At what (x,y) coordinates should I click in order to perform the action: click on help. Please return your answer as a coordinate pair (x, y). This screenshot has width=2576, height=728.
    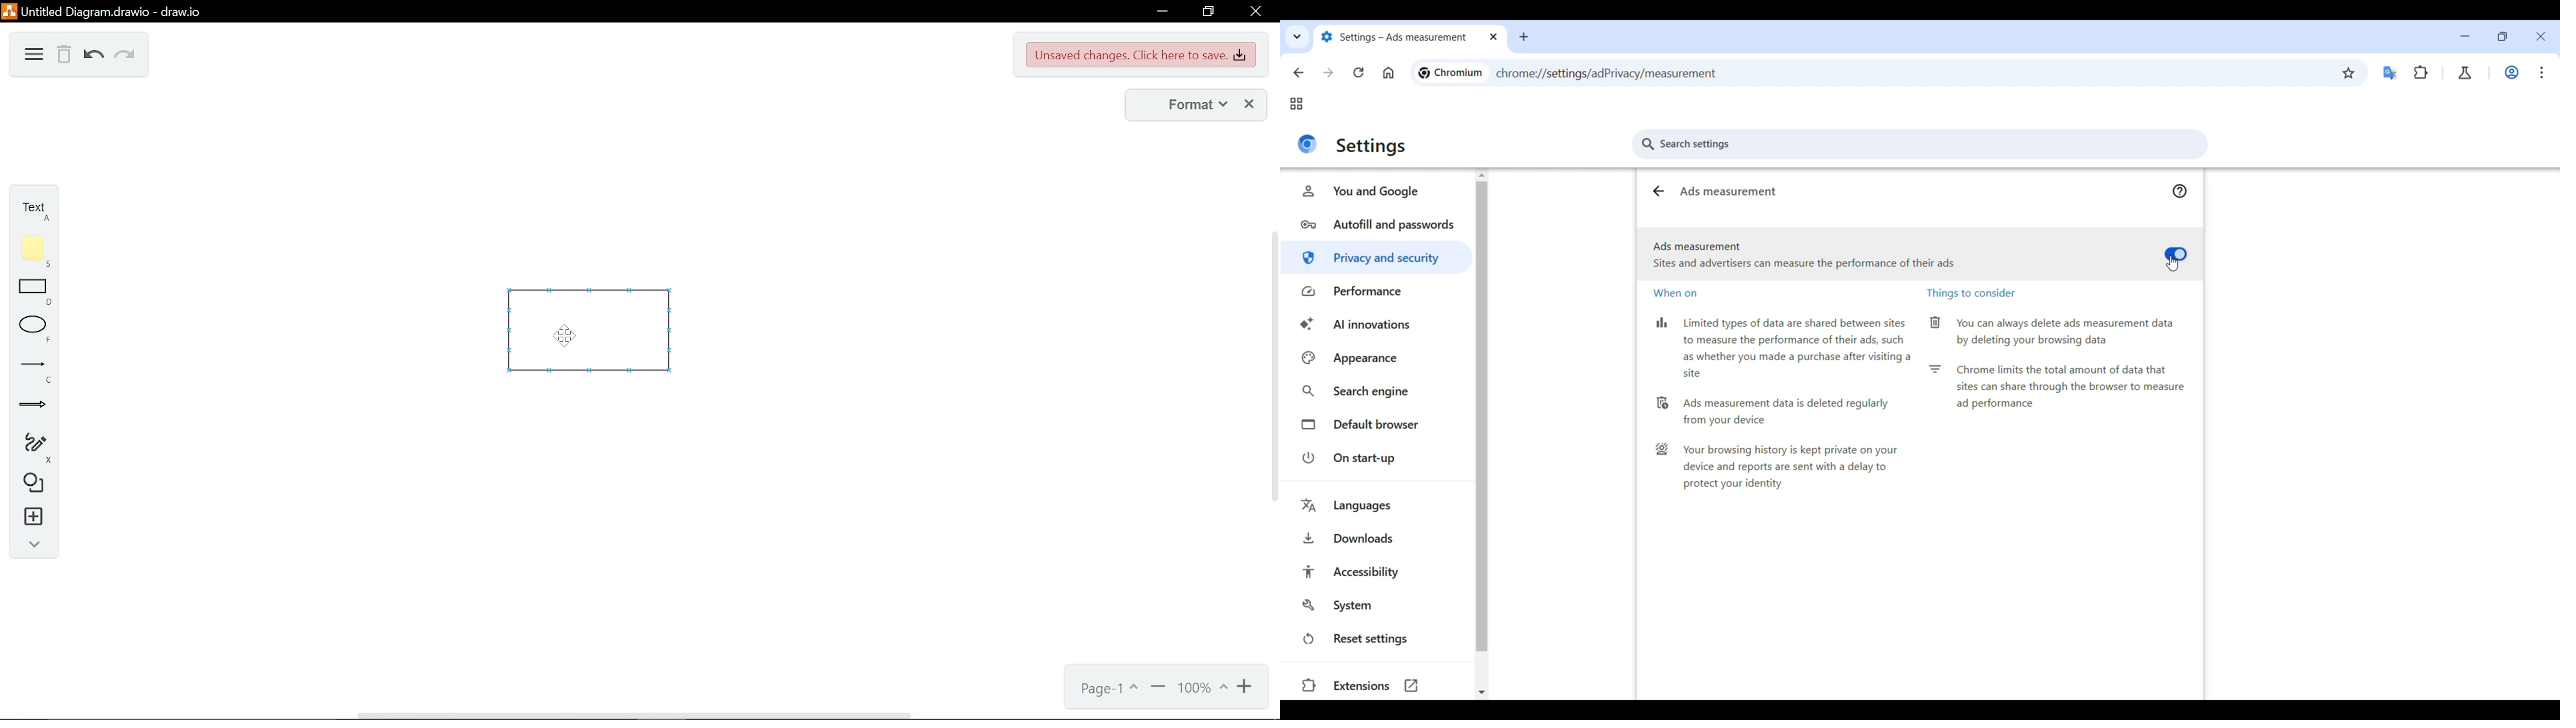
    Looking at the image, I should click on (2179, 190).